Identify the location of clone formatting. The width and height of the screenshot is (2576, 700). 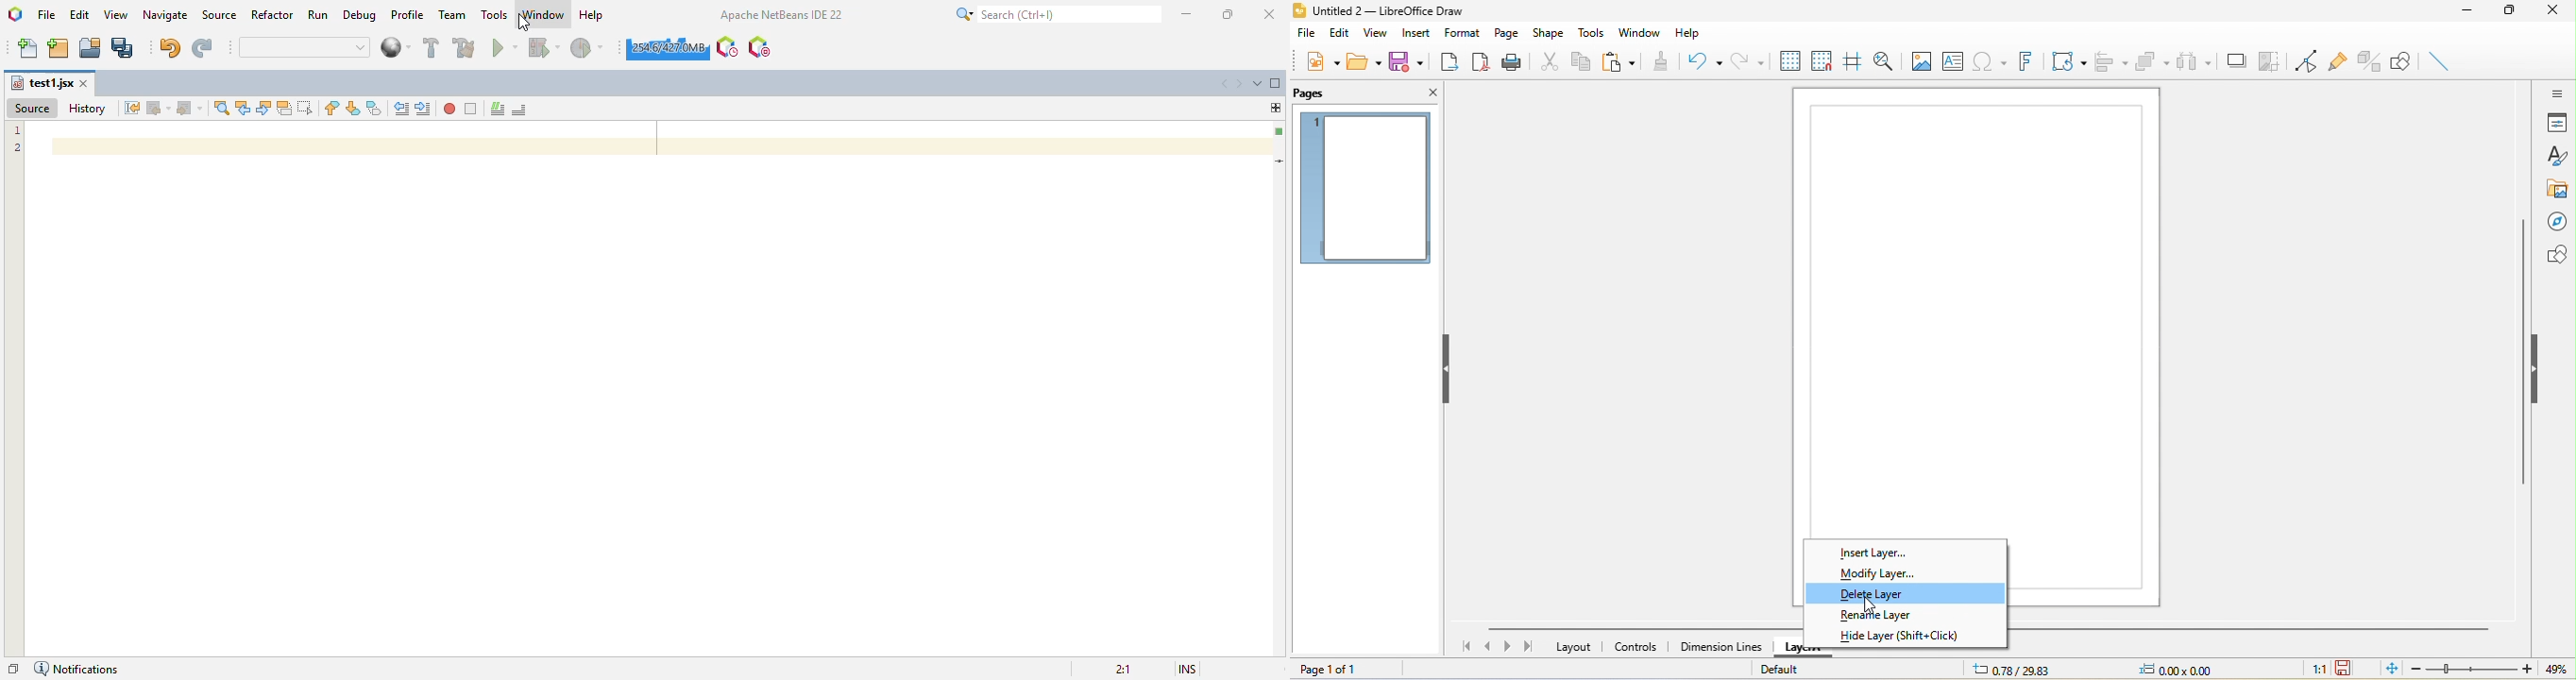
(1660, 63).